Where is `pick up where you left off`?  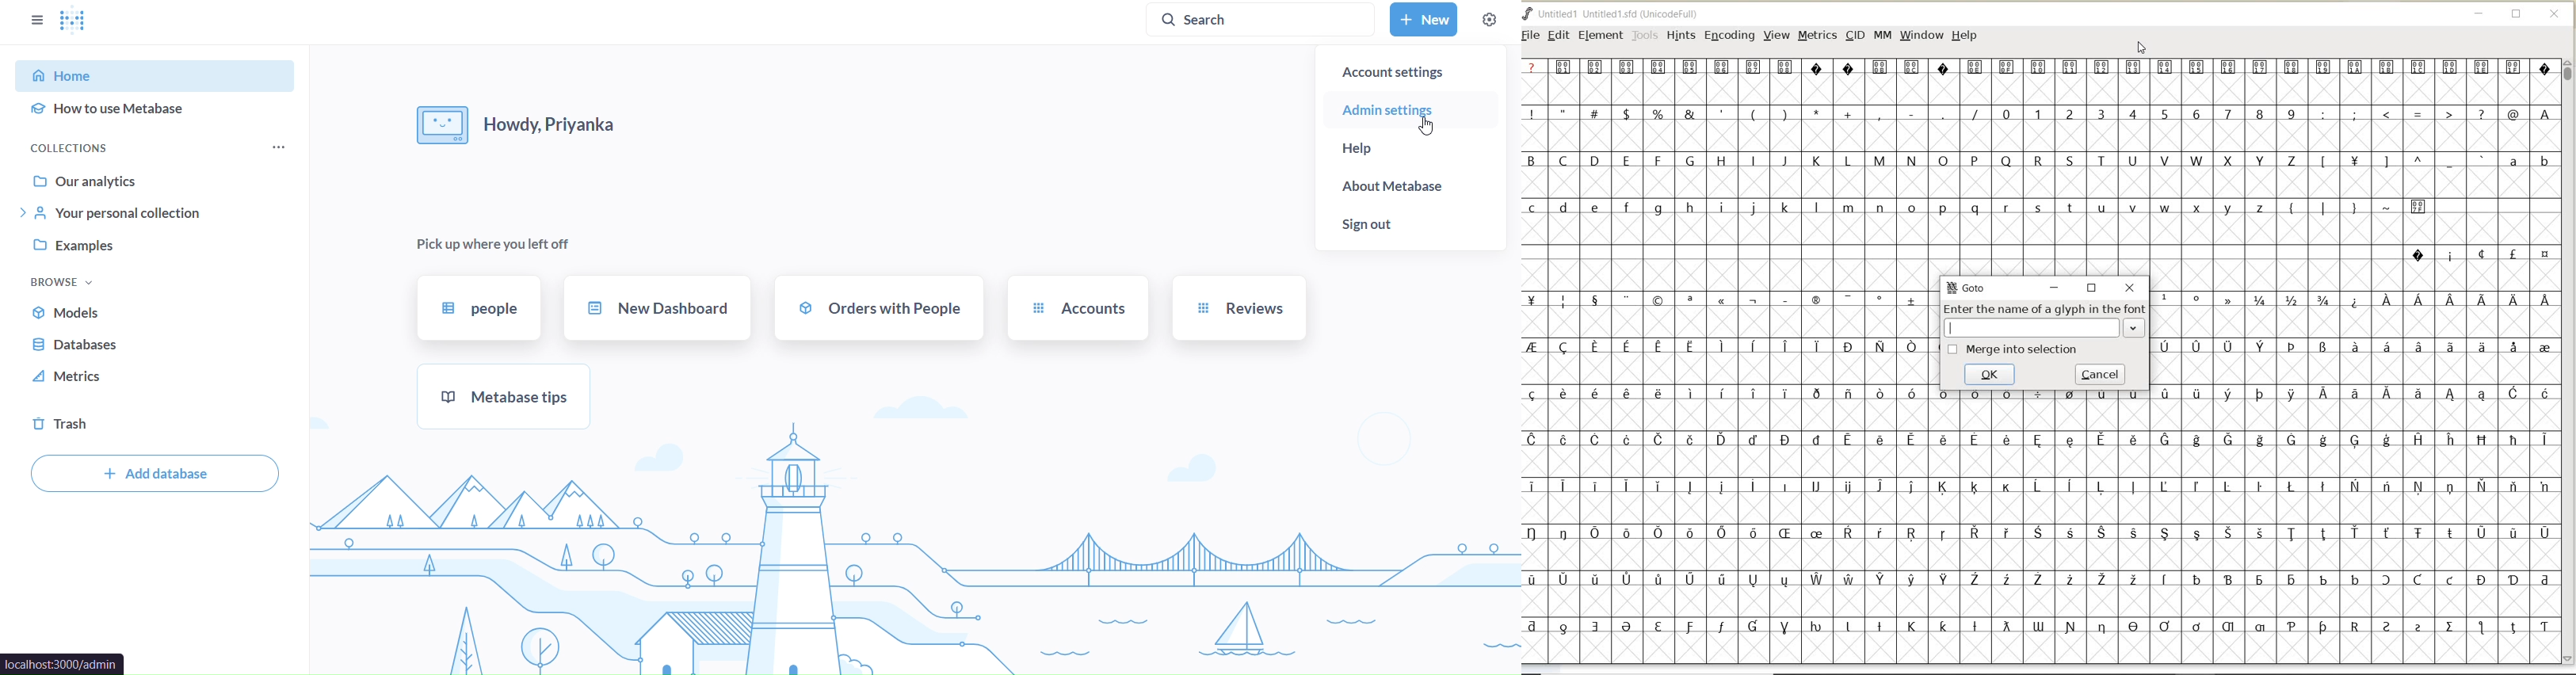 pick up where you left off is located at coordinates (493, 244).